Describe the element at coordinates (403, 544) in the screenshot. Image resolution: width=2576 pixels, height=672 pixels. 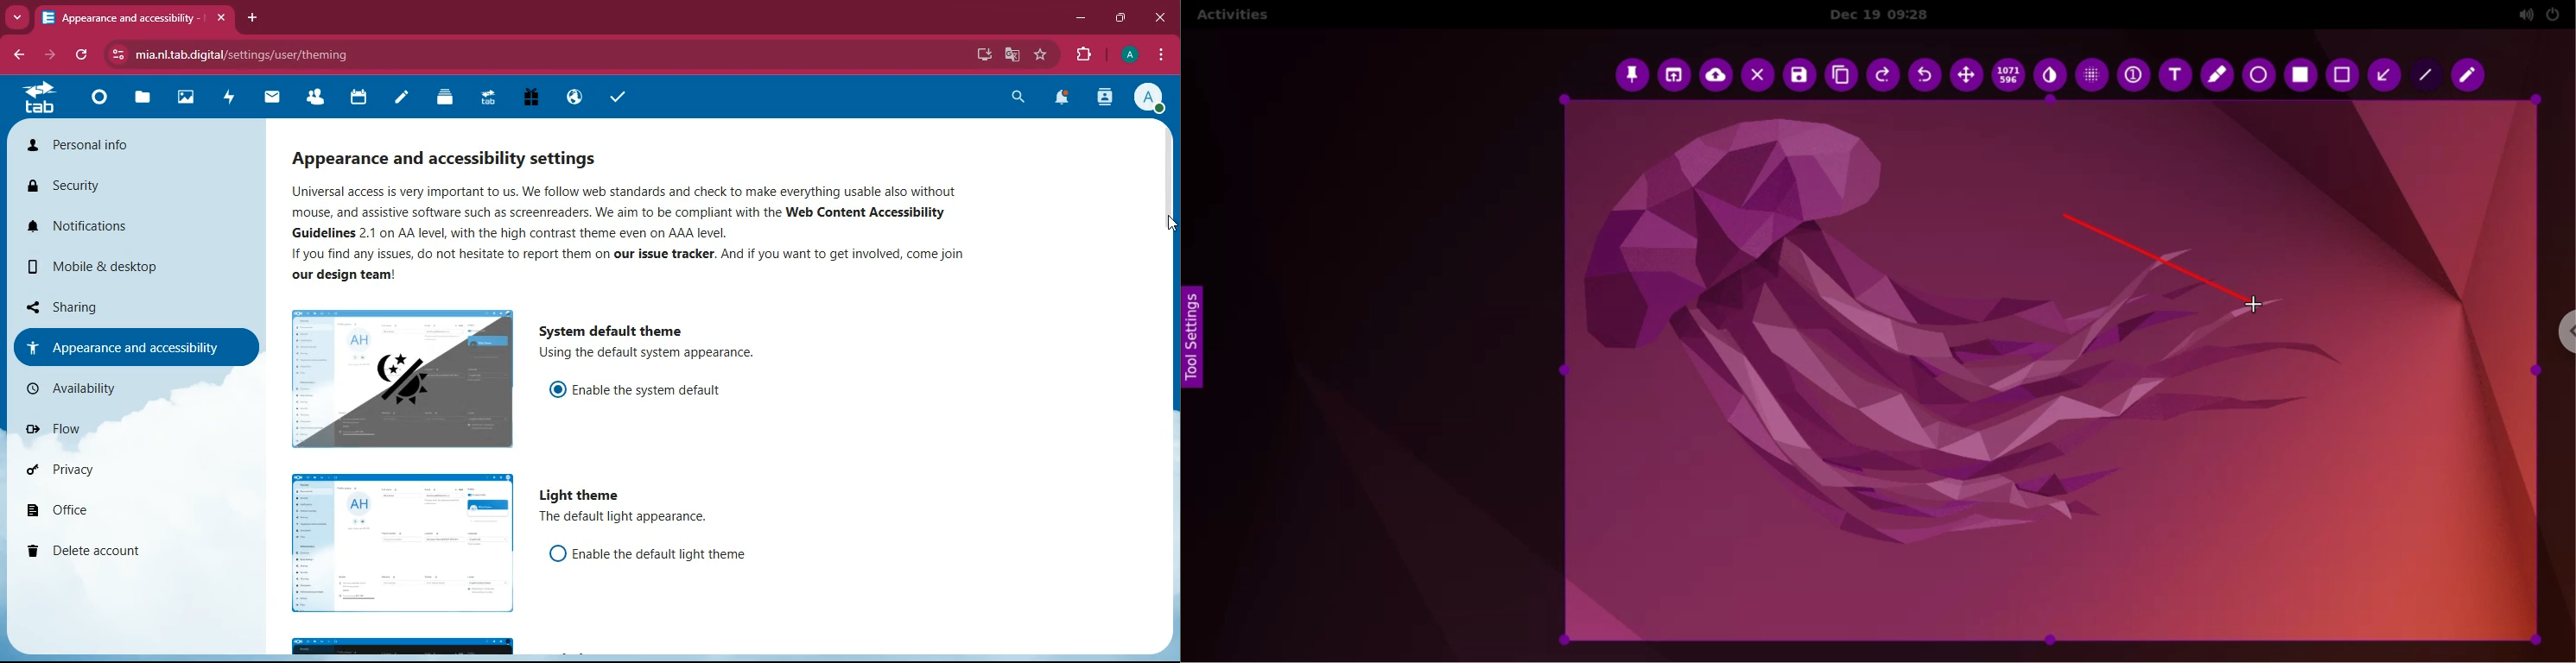
I see `image` at that location.